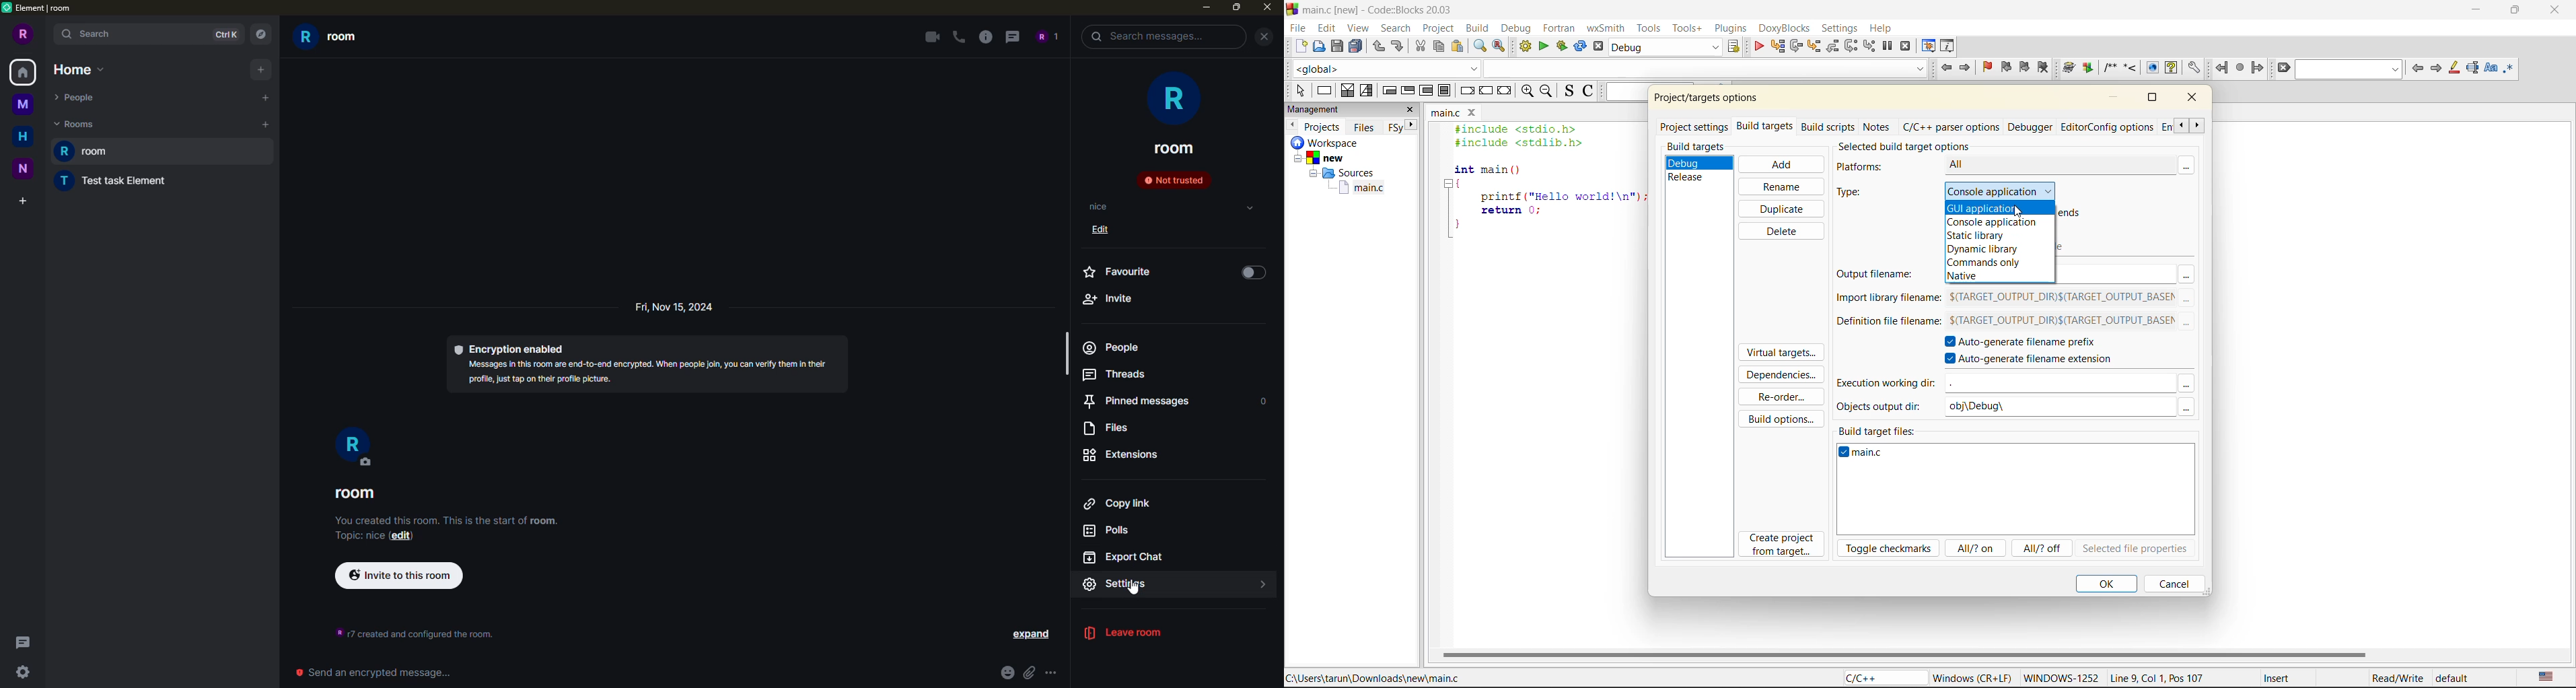 The height and width of the screenshot is (700, 2576). What do you see at coordinates (988, 37) in the screenshot?
I see `info` at bounding box center [988, 37].